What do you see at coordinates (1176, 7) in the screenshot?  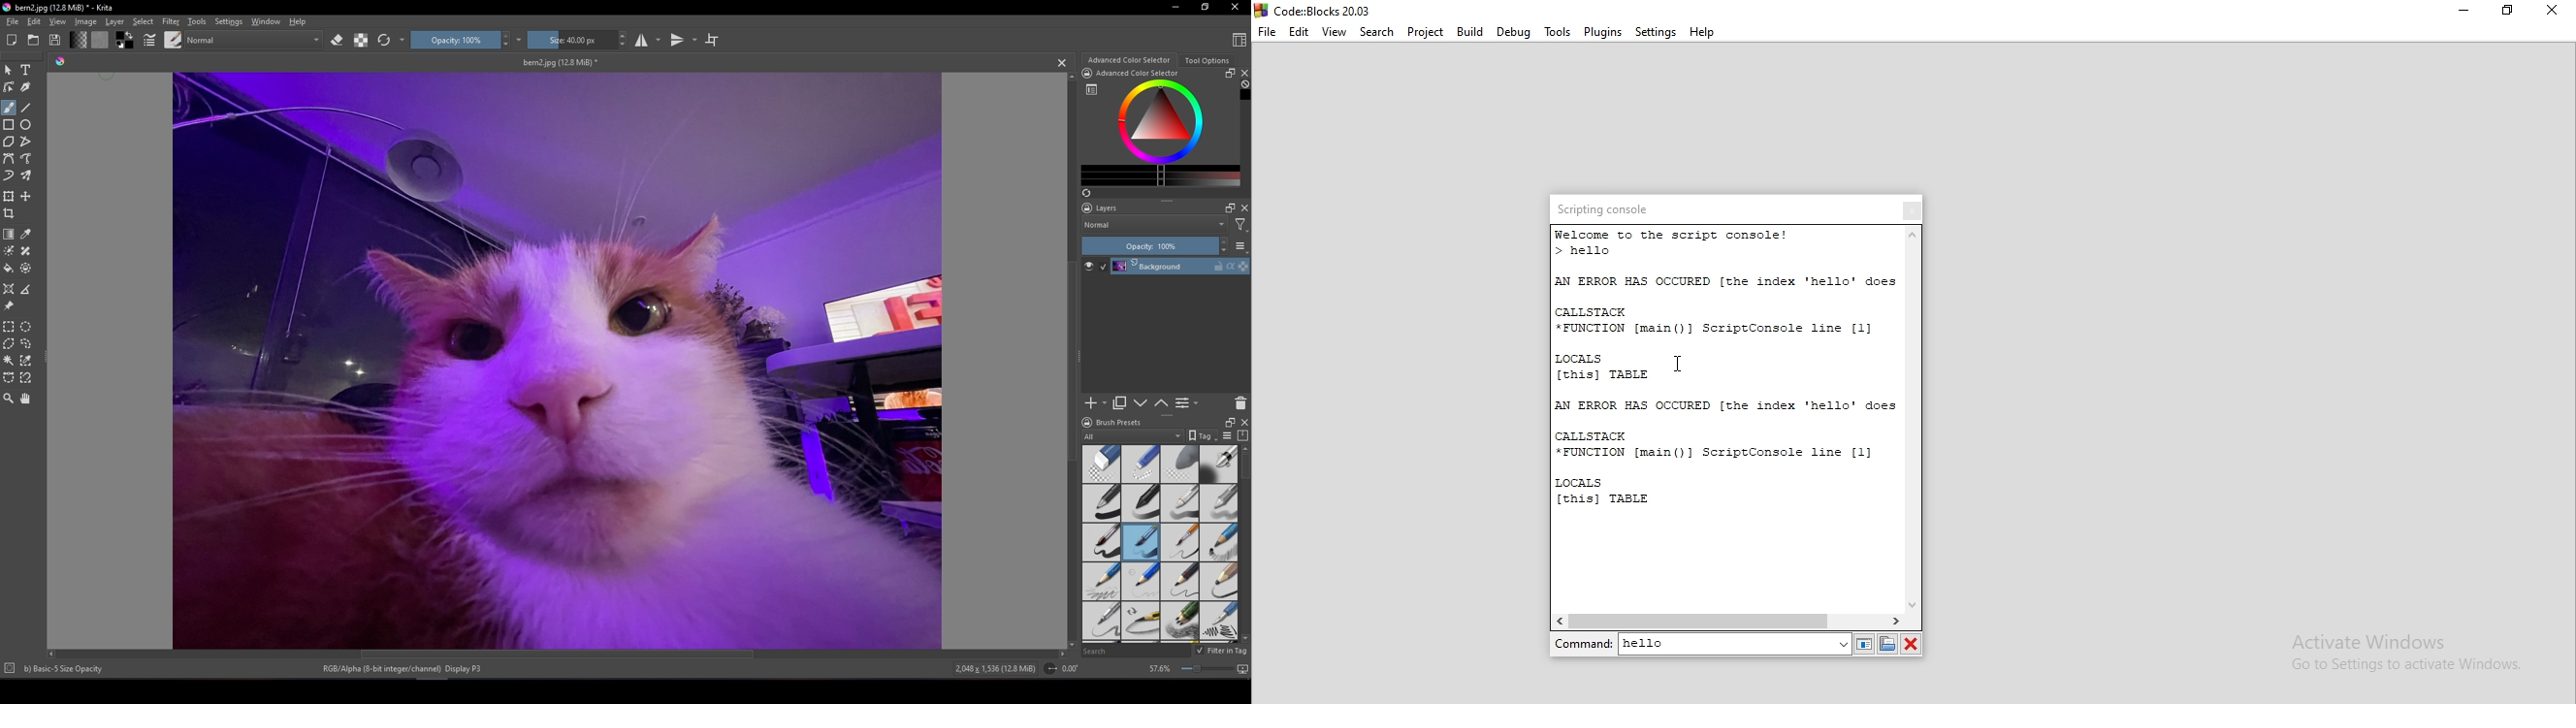 I see `Minimize` at bounding box center [1176, 7].